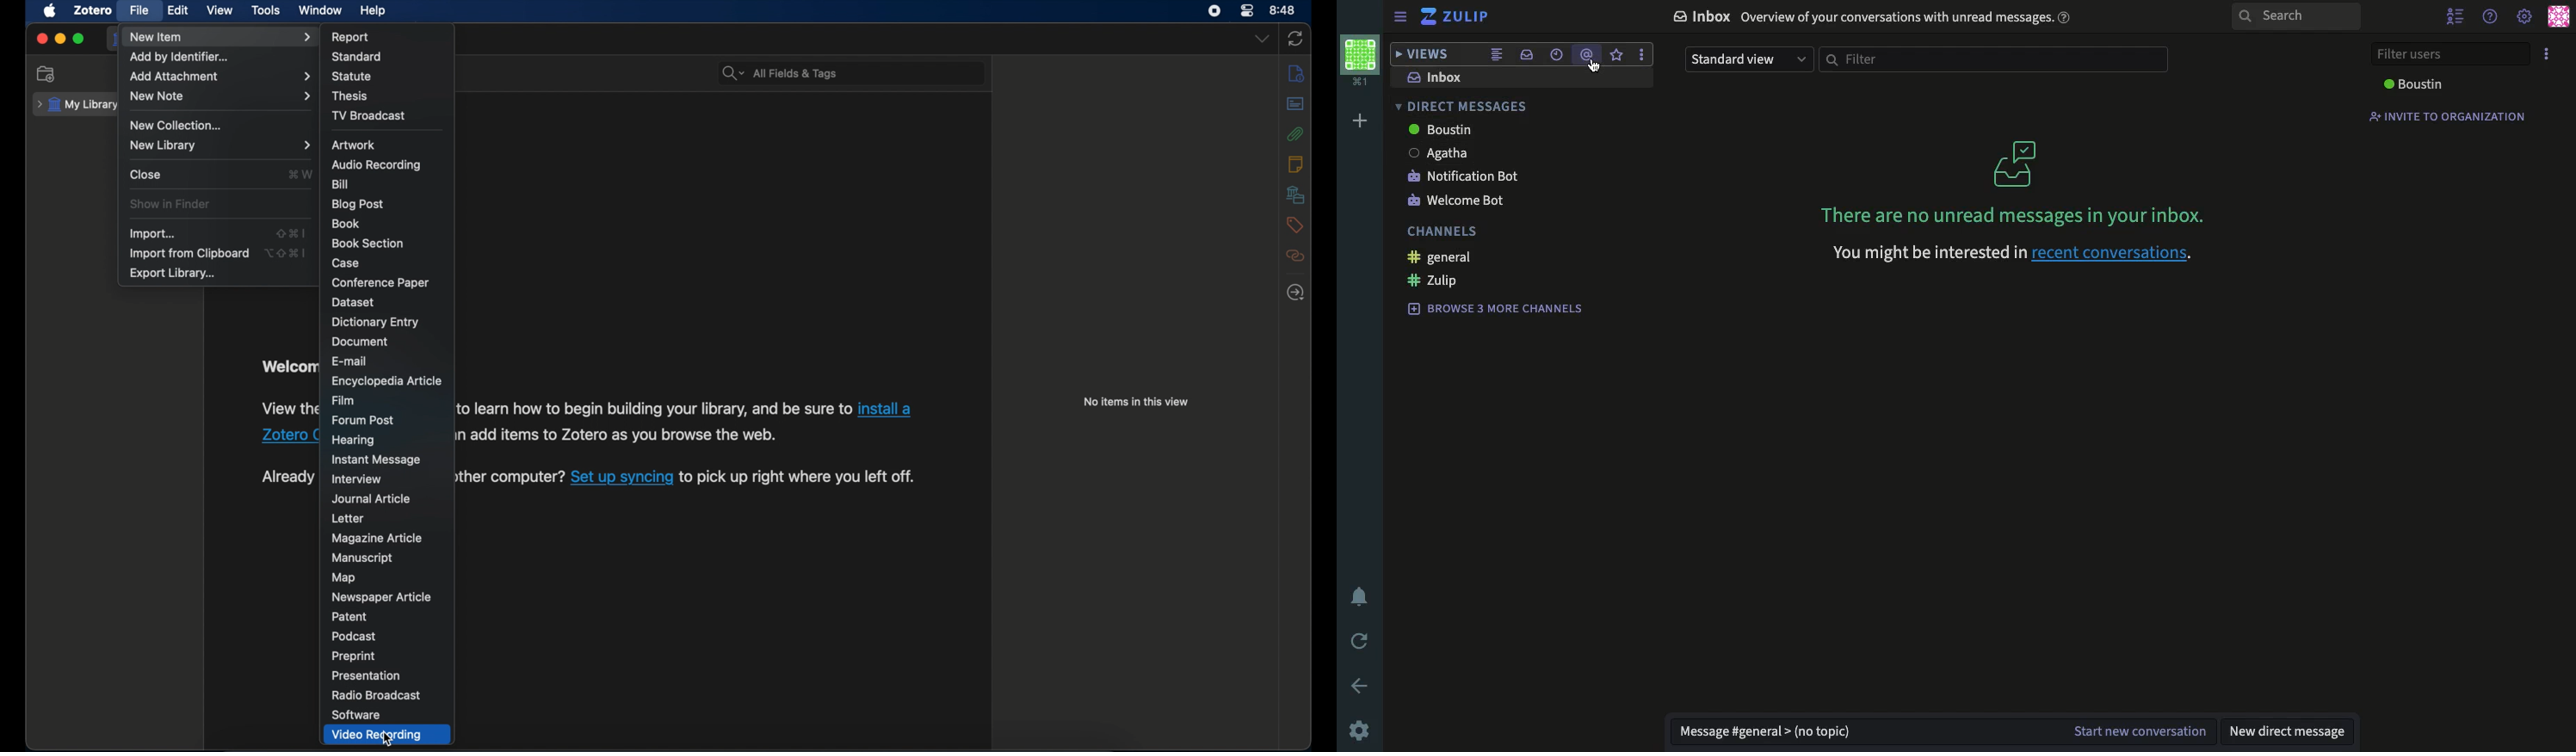 Image resolution: width=2576 pixels, height=756 pixels. What do you see at coordinates (2449, 54) in the screenshot?
I see `filter users` at bounding box center [2449, 54].